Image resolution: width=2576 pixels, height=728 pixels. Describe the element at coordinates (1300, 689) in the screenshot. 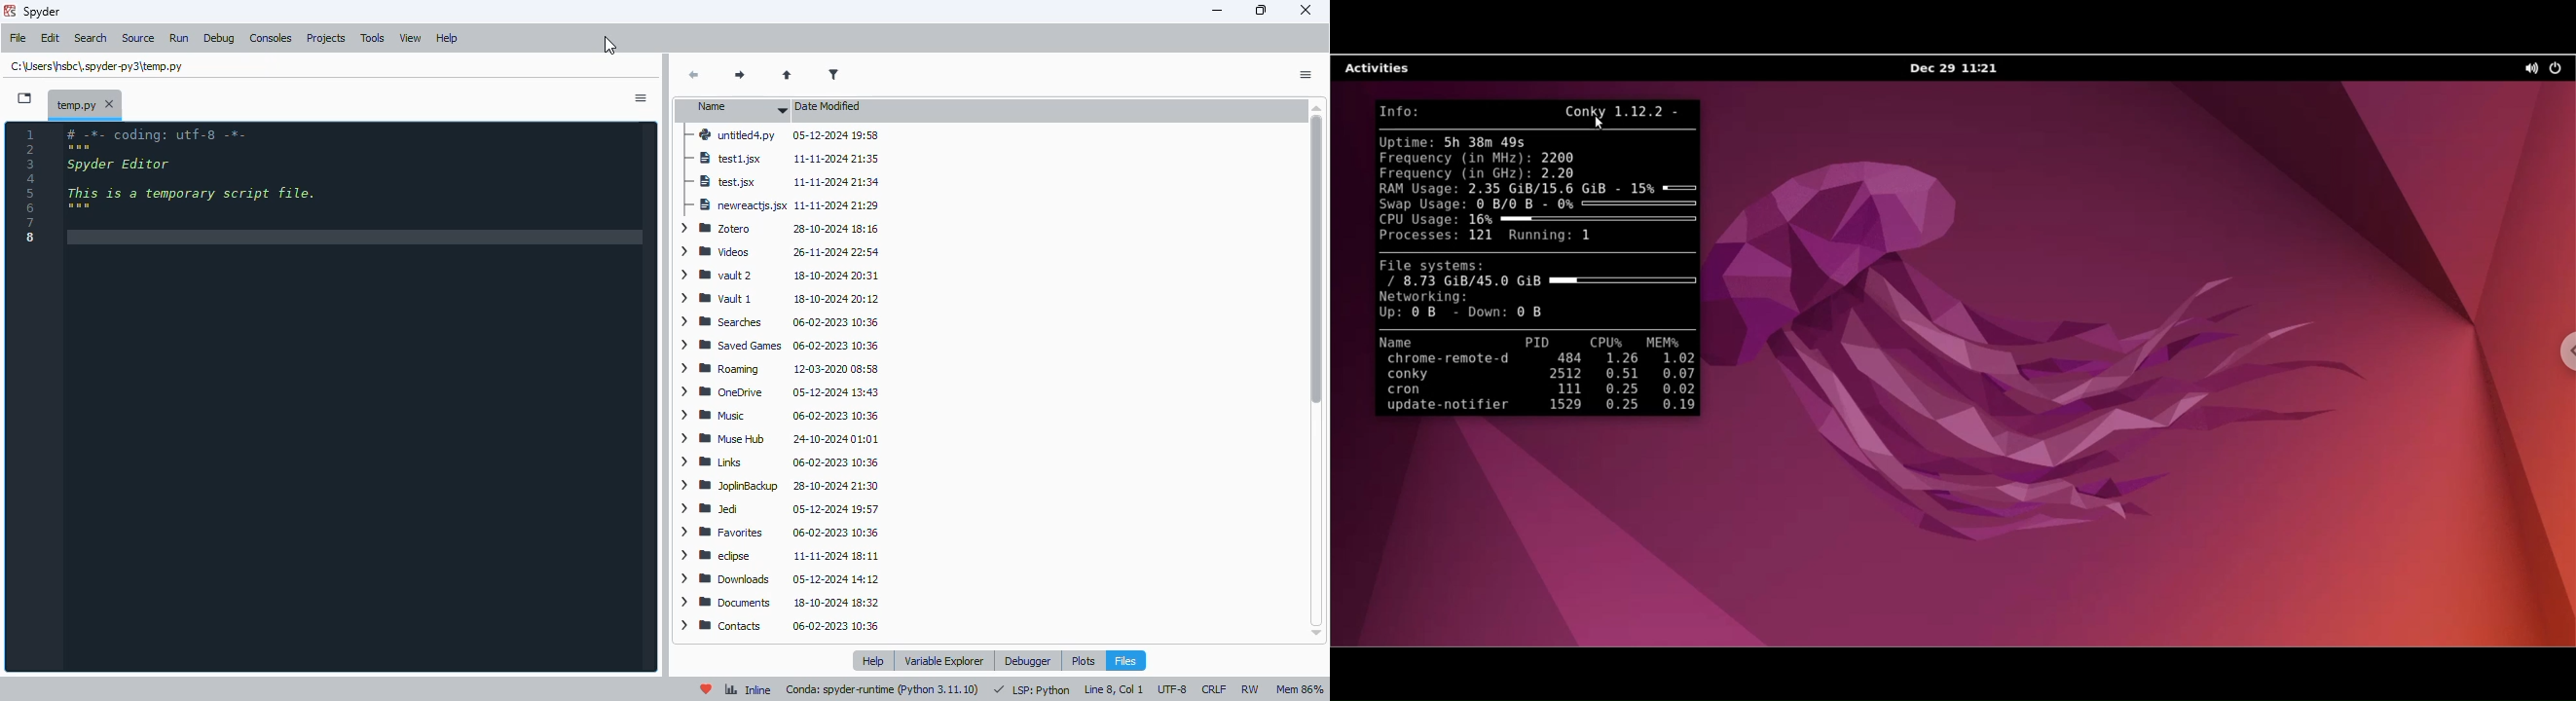

I see `mem 86%` at that location.